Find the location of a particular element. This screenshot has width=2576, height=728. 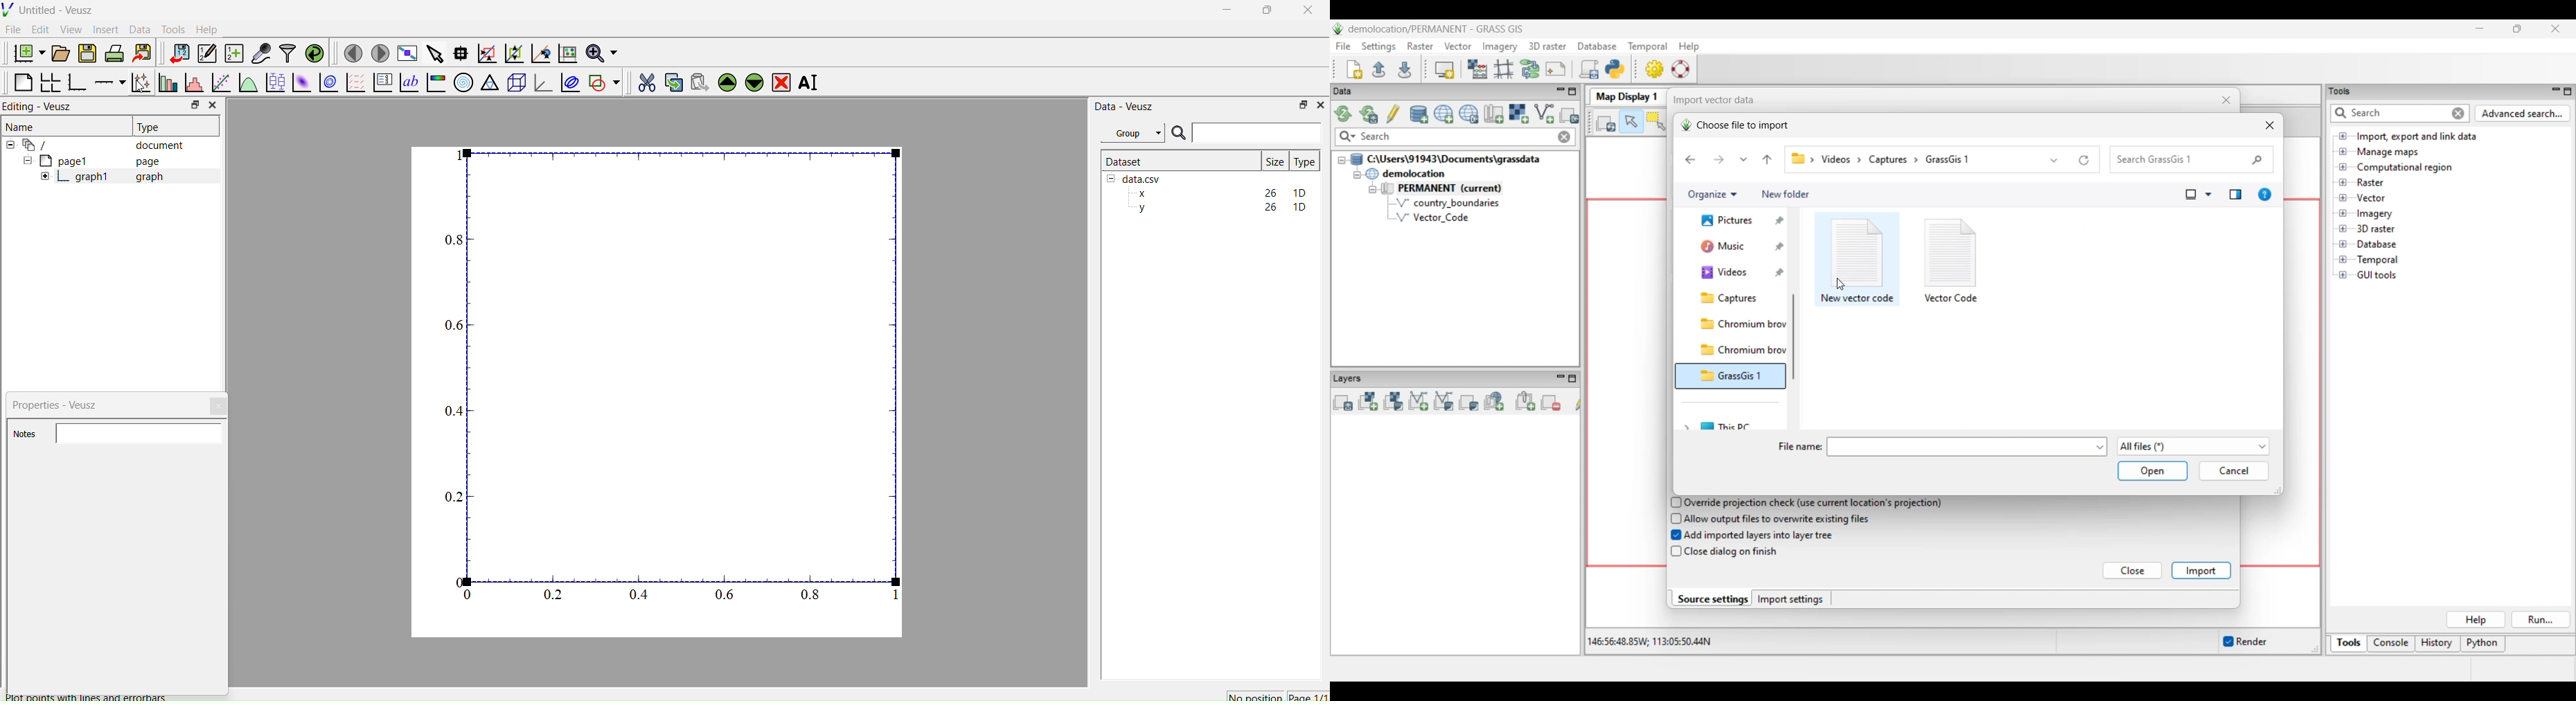

Up is located at coordinates (725, 80).